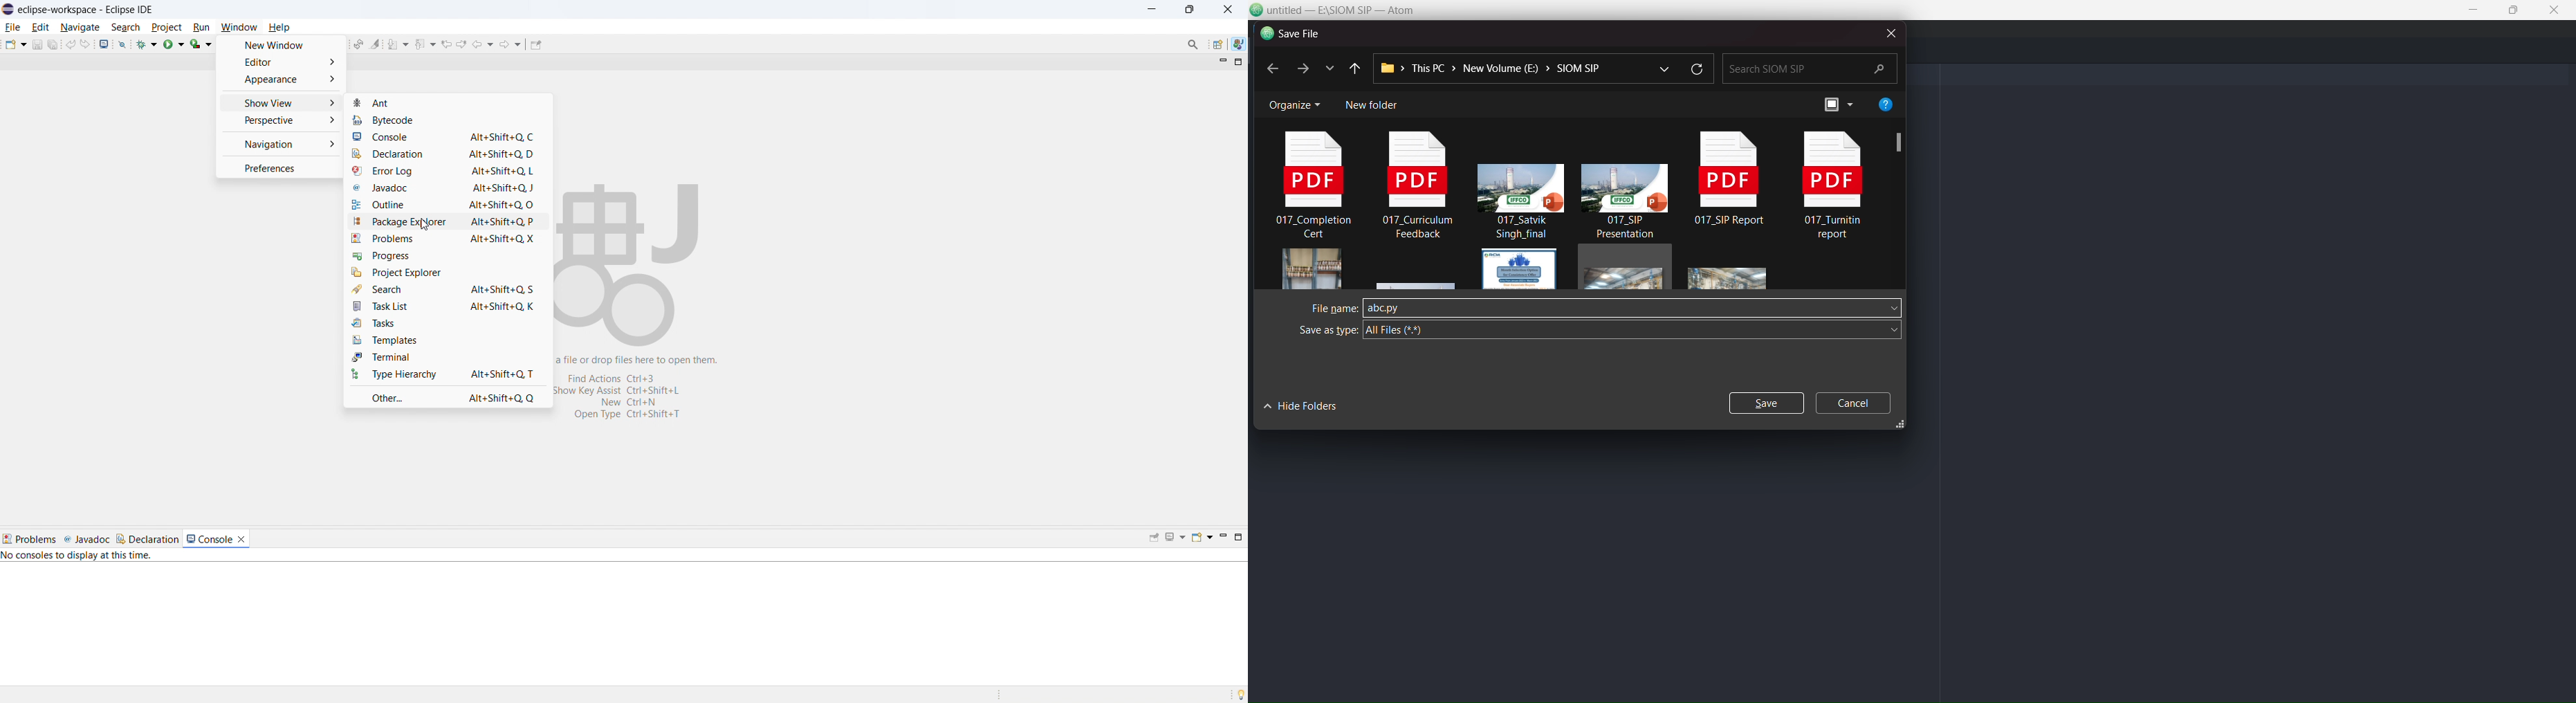 This screenshot has height=728, width=2576. I want to click on pdf file, so click(1834, 186).